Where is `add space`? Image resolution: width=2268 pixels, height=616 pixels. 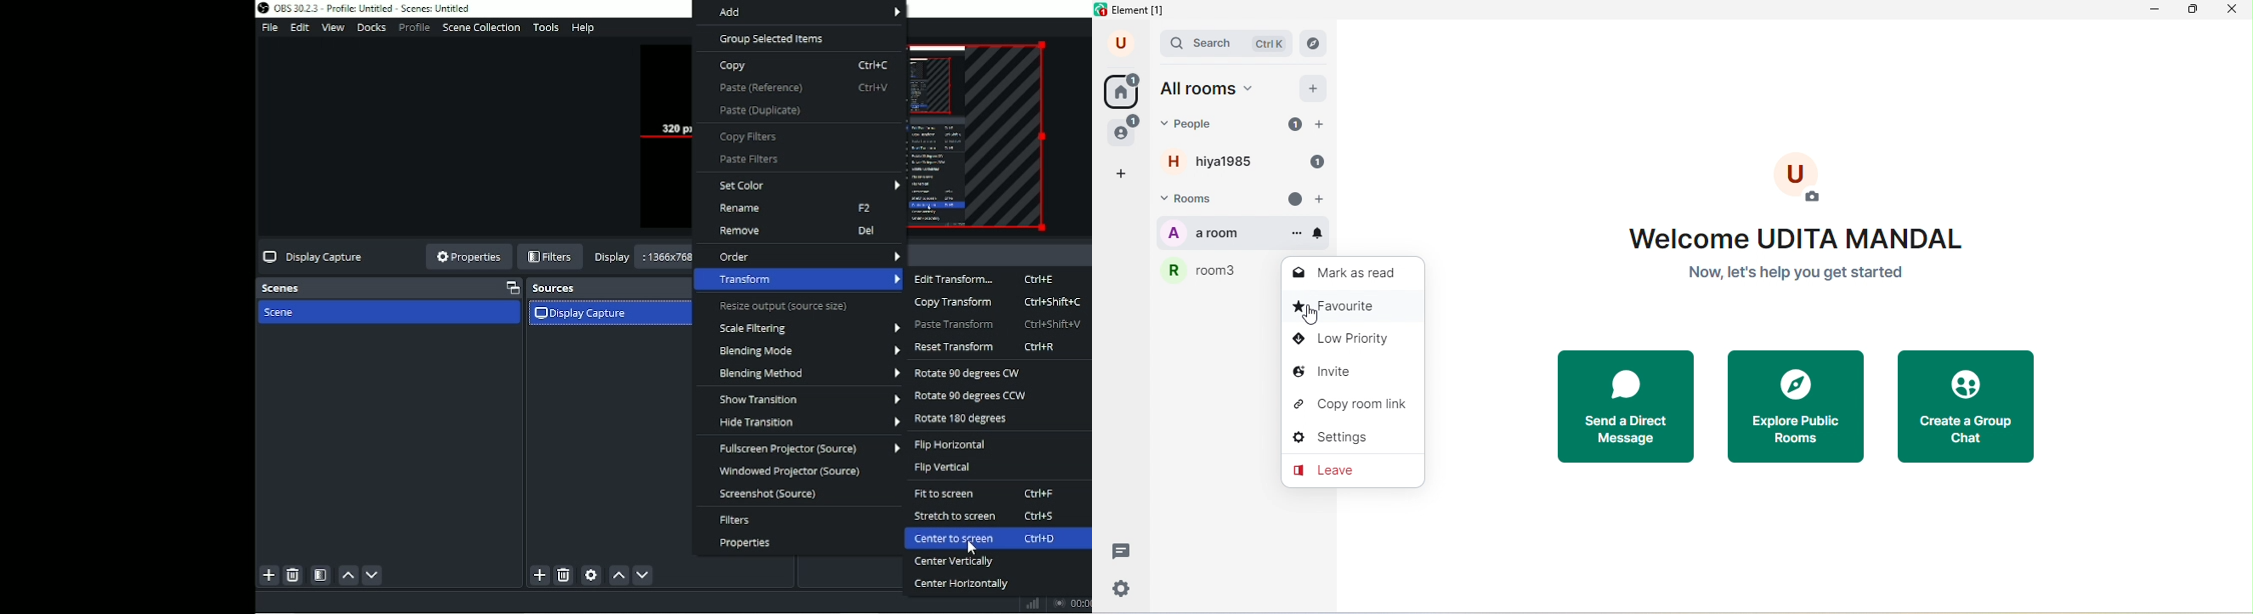 add space is located at coordinates (1123, 174).